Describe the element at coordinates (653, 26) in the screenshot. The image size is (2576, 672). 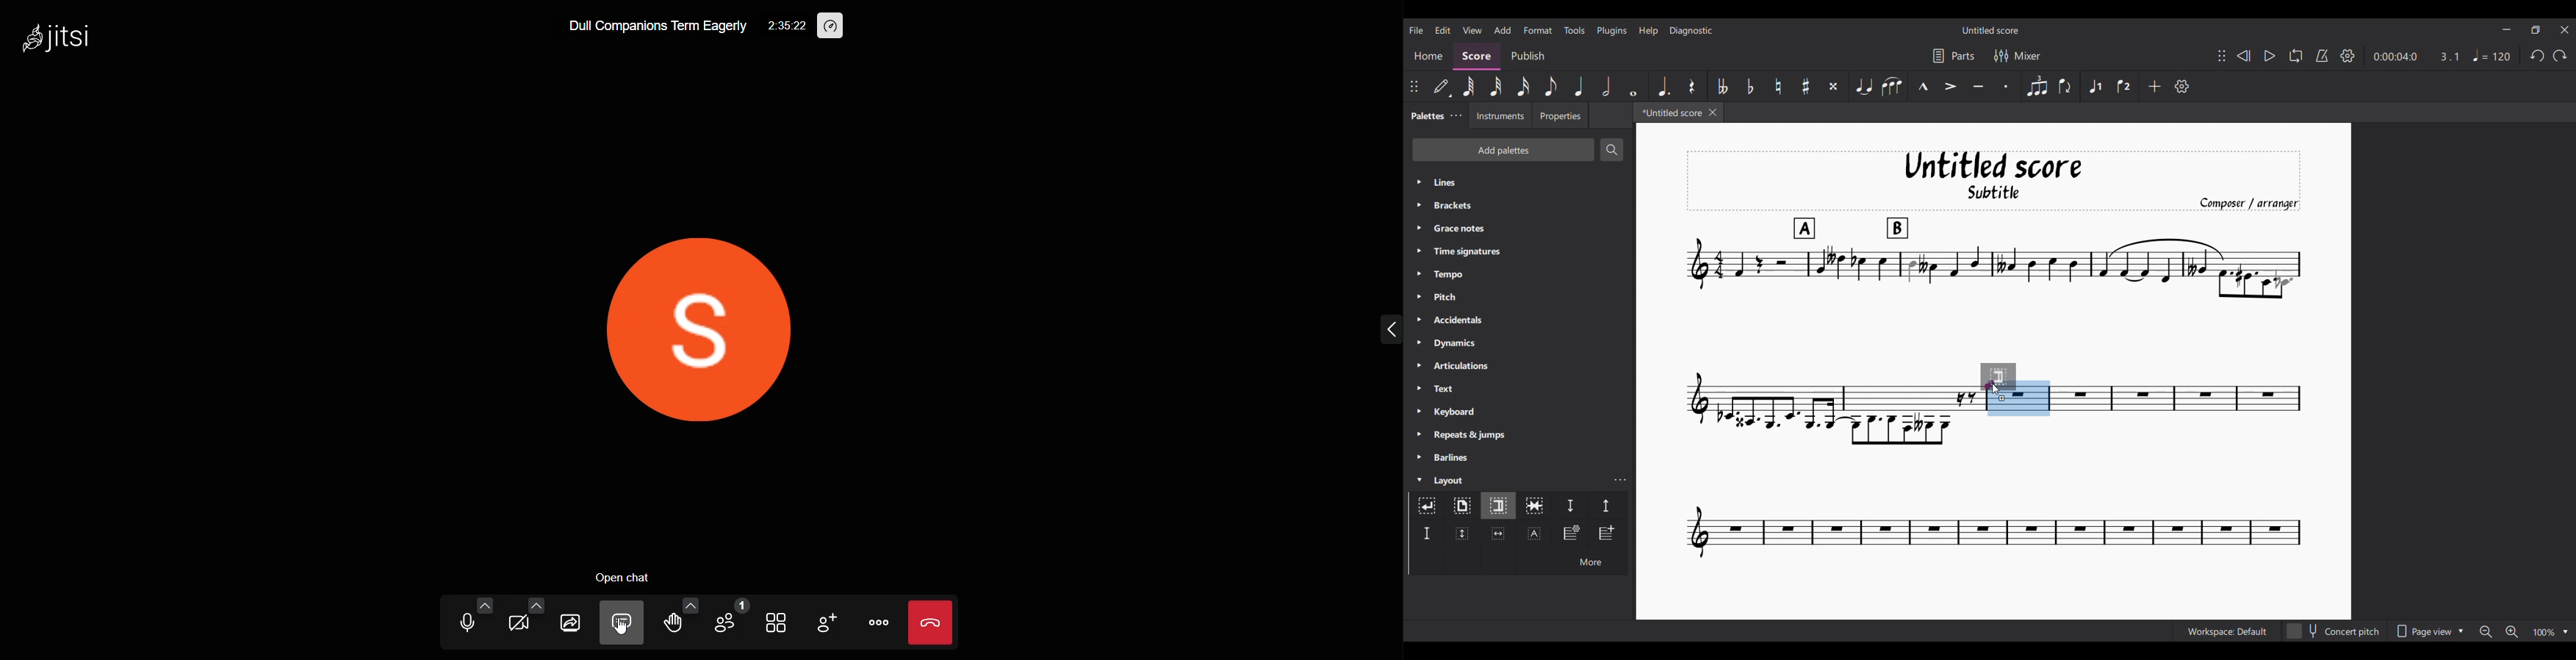
I see `meeting title` at that location.